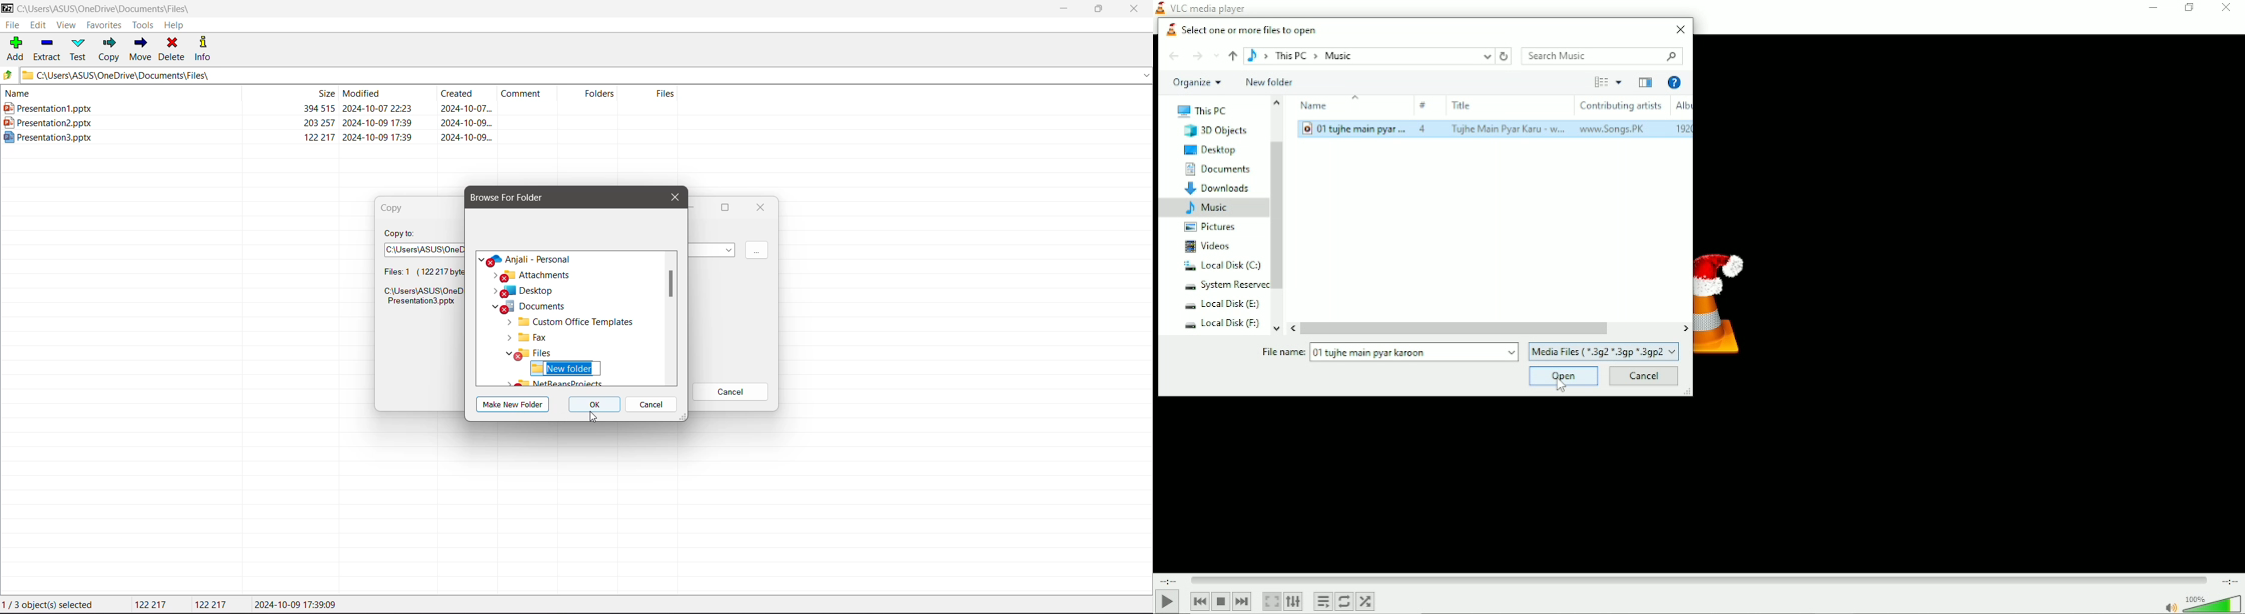 Image resolution: width=2268 pixels, height=616 pixels. Describe the element at coordinates (1604, 351) in the screenshot. I see `Media files` at that location.